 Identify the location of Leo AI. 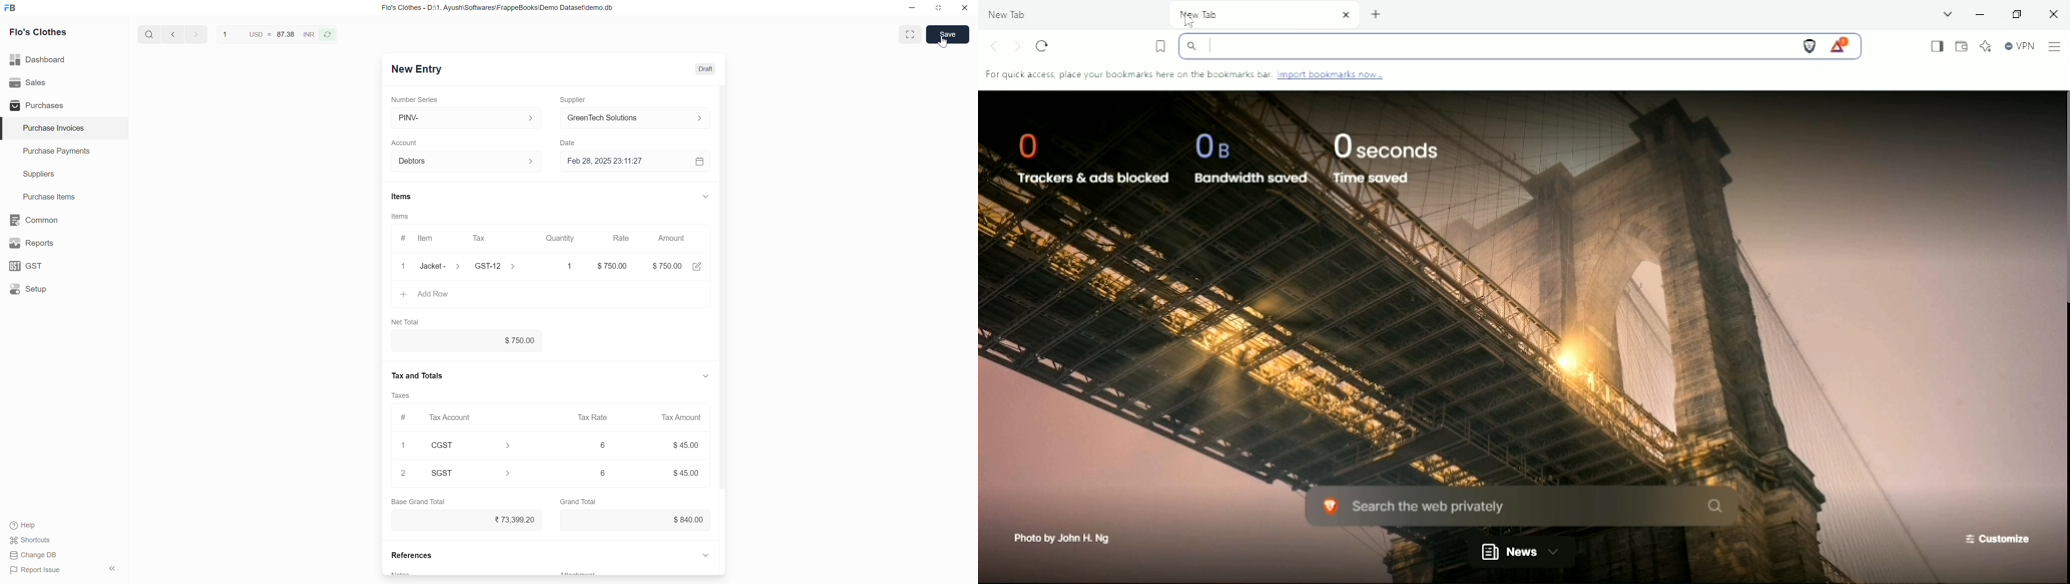
(1985, 46).